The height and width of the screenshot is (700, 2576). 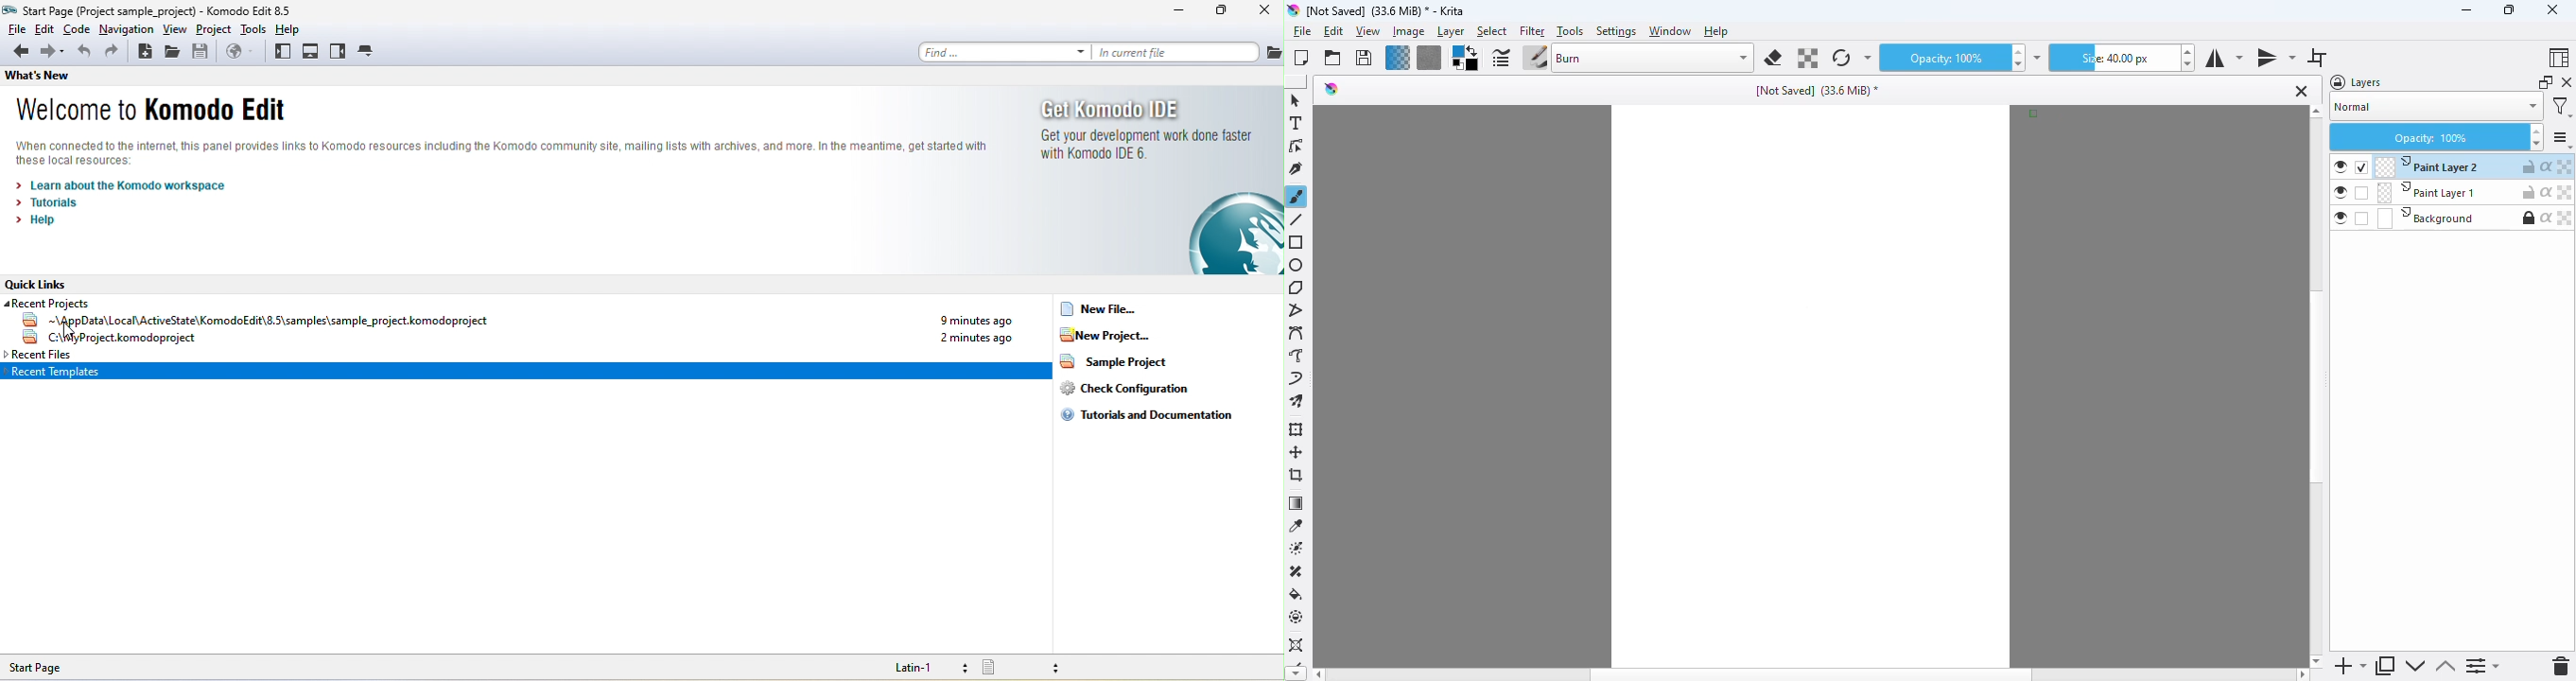 I want to click on title, so click(x=1386, y=10).